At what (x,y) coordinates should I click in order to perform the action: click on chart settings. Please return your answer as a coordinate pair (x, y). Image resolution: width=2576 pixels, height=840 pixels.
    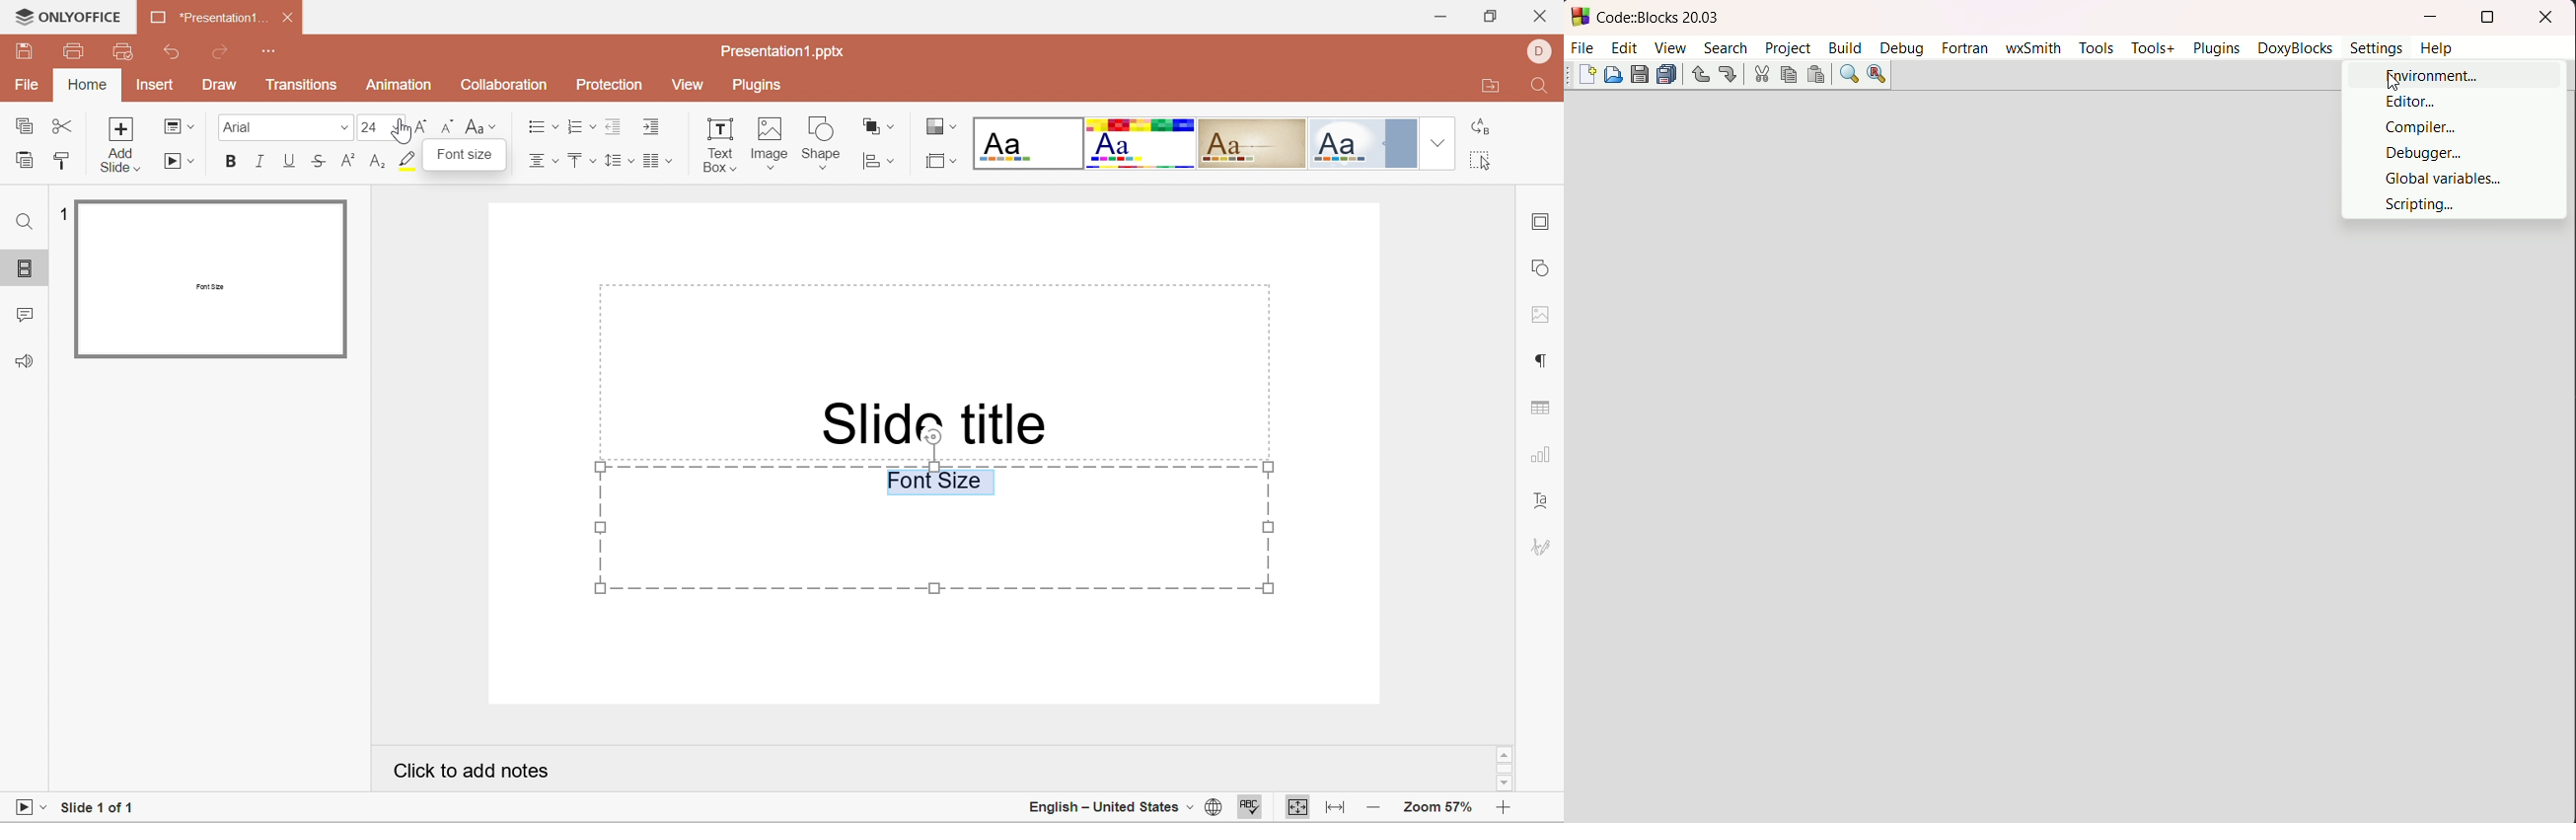
    Looking at the image, I should click on (1543, 459).